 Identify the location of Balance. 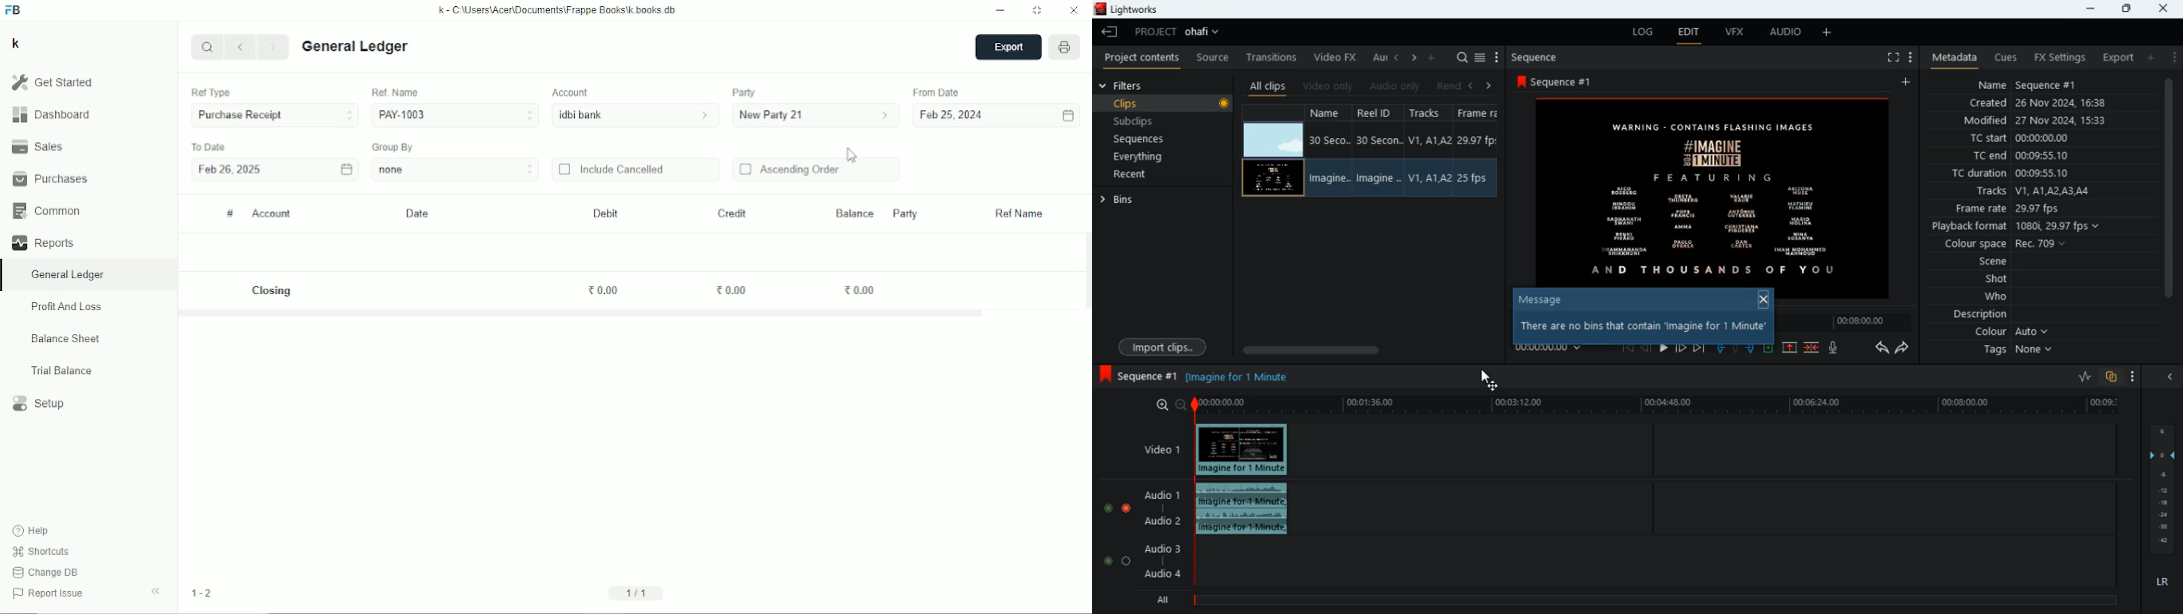
(854, 212).